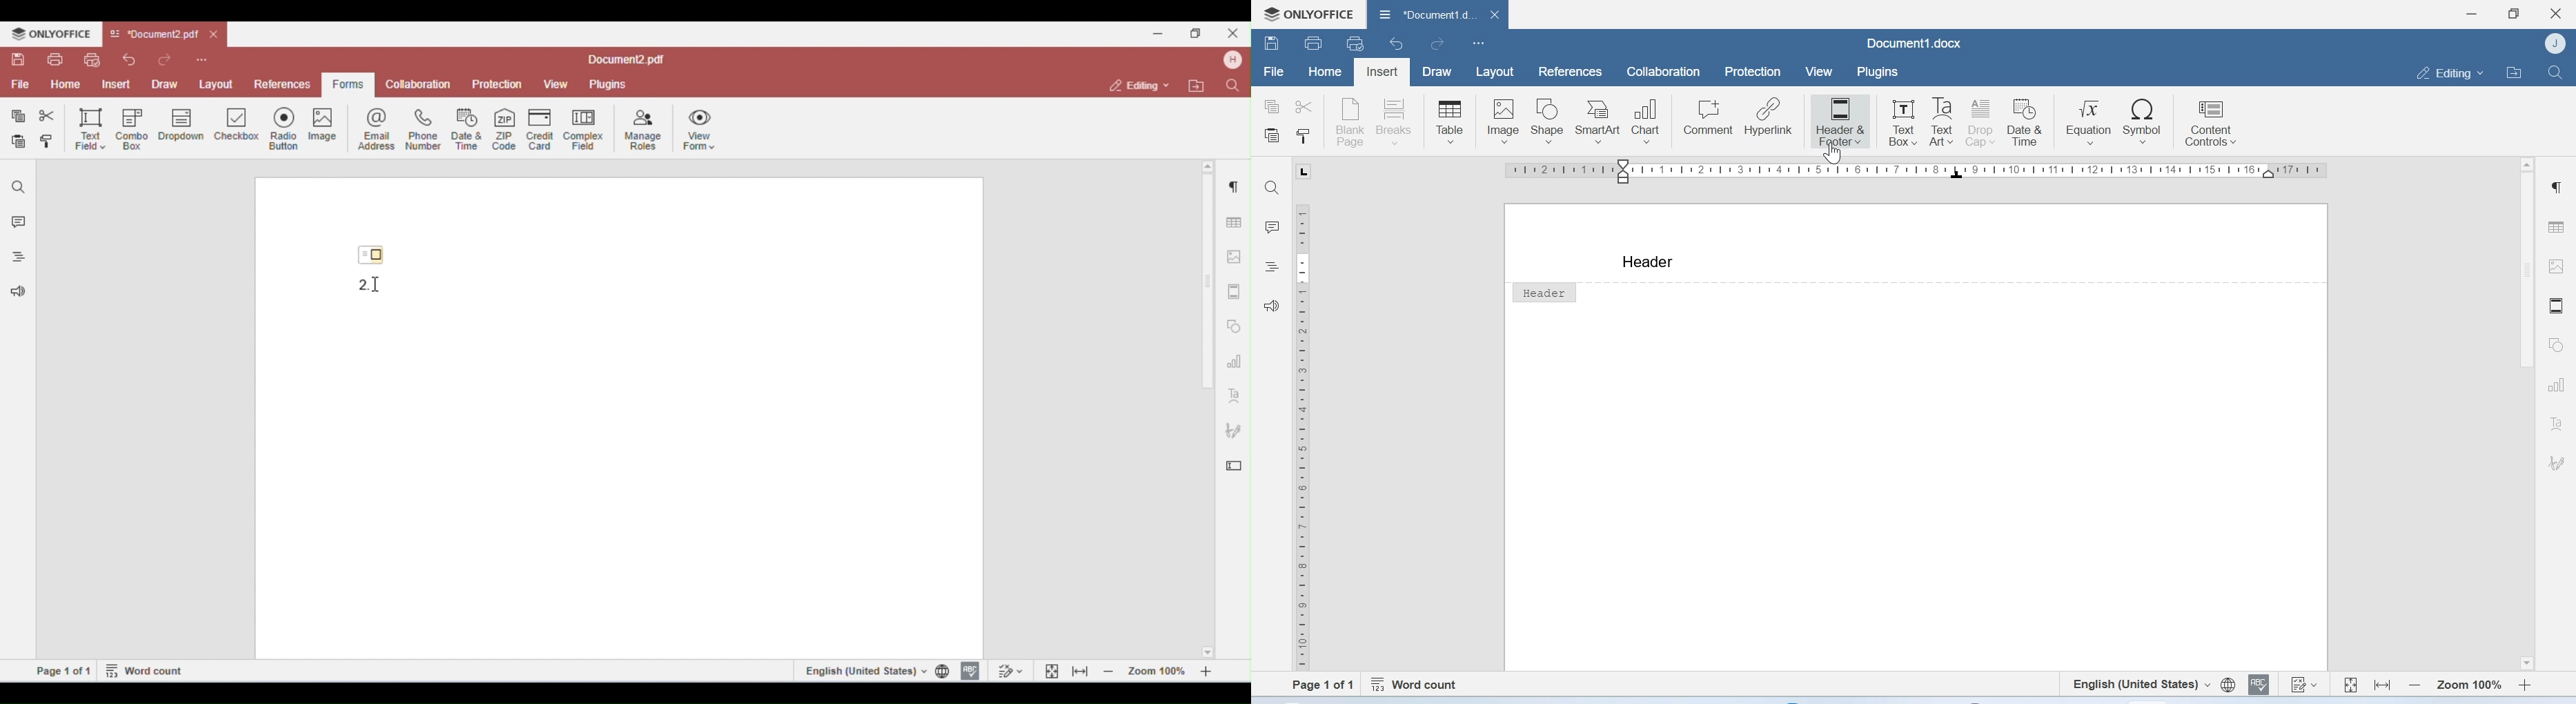 The image size is (2576, 728). What do you see at coordinates (1437, 46) in the screenshot?
I see `redo` at bounding box center [1437, 46].